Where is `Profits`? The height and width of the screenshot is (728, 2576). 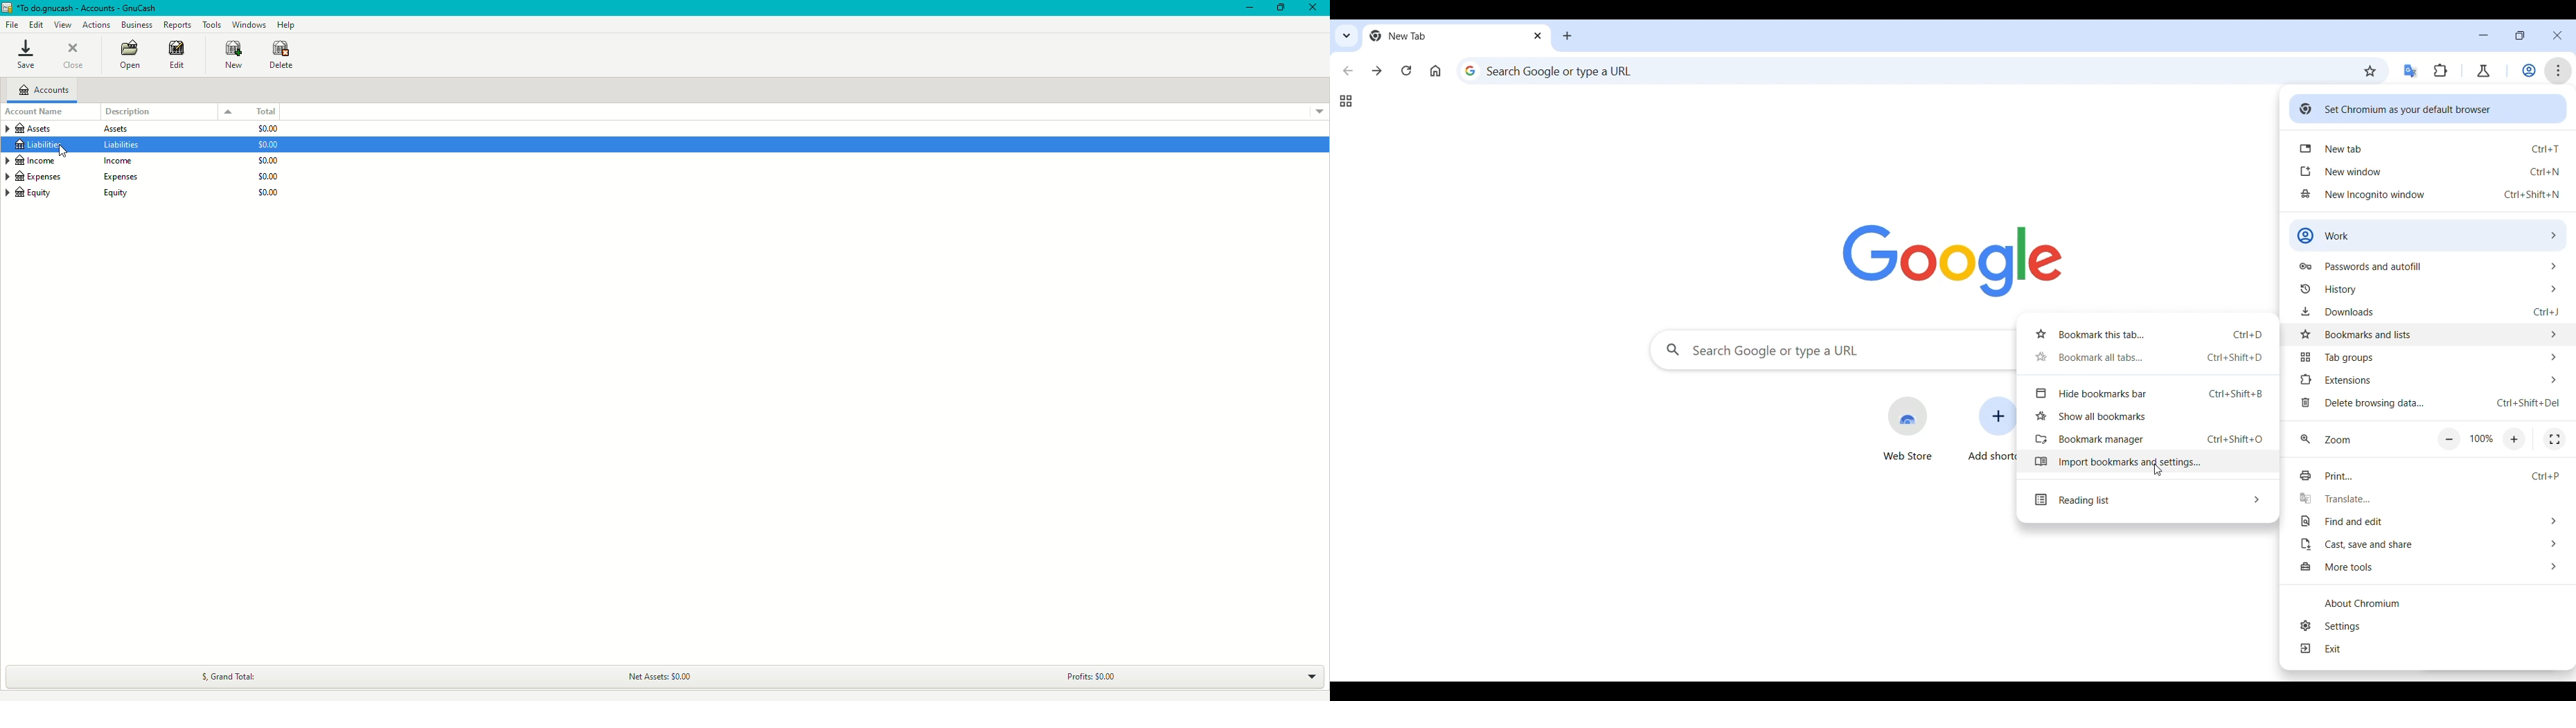
Profits is located at coordinates (1089, 677).